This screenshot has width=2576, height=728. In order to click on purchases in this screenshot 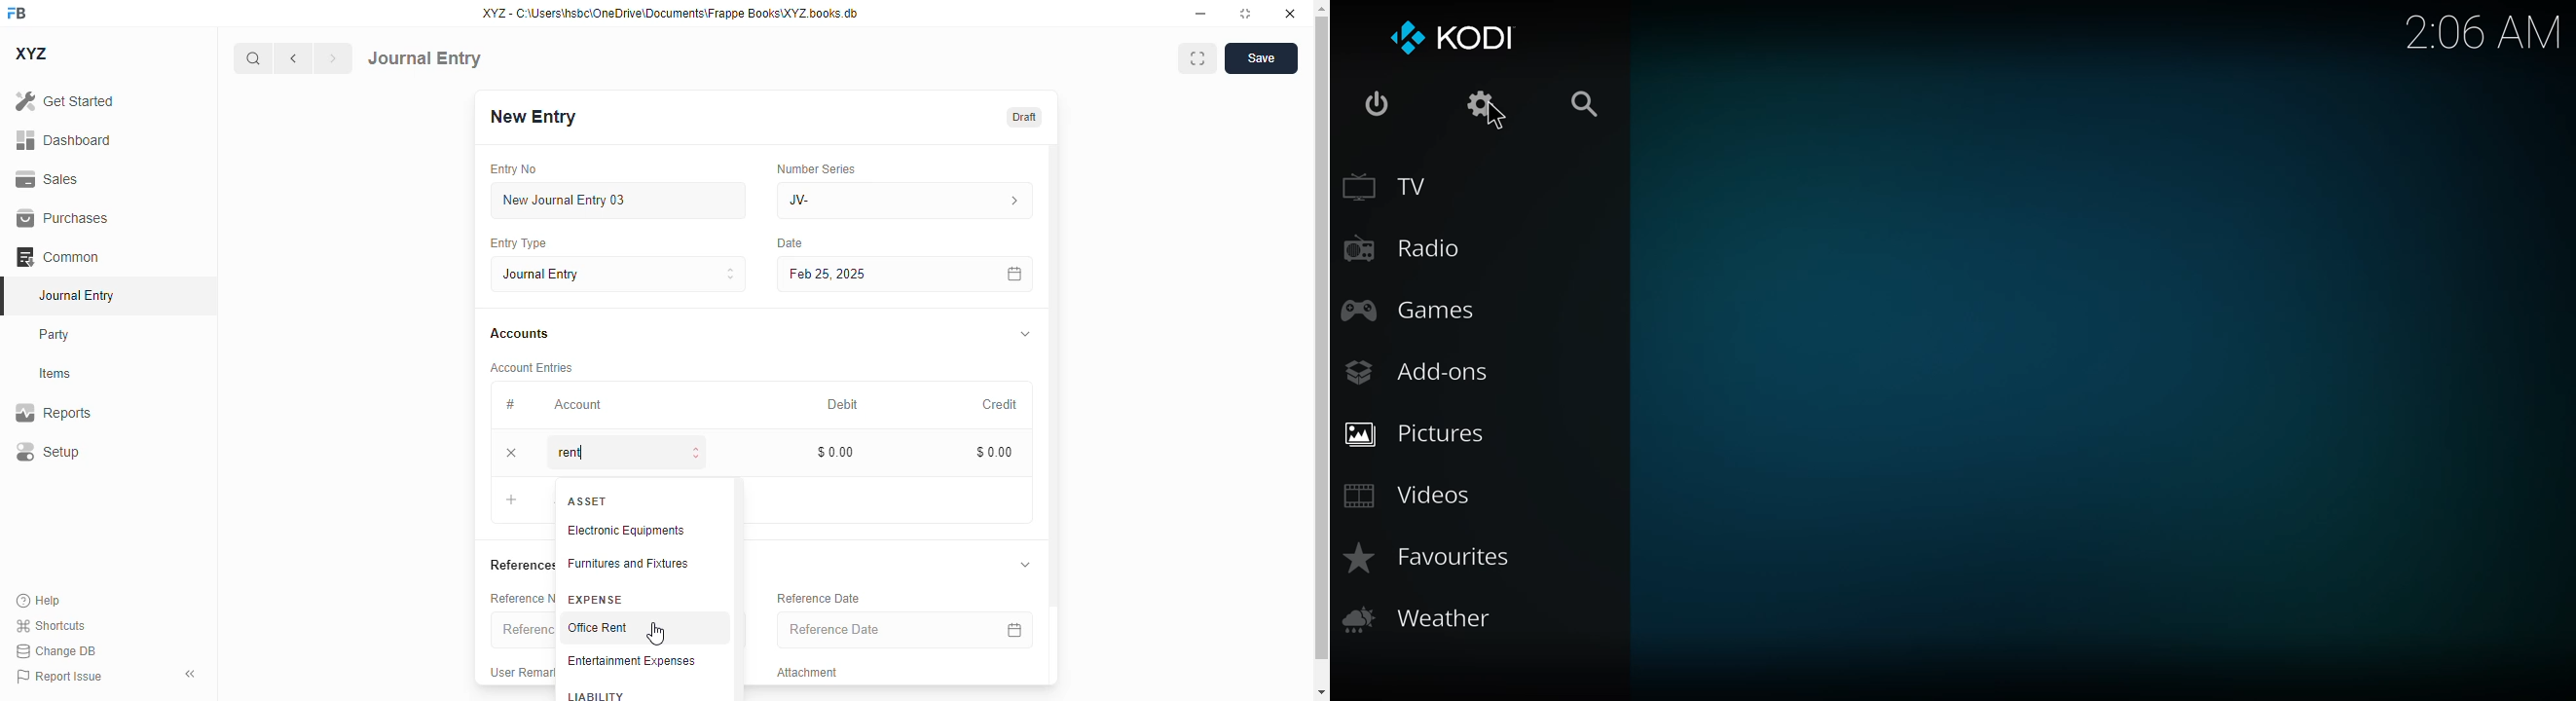, I will do `click(63, 218)`.